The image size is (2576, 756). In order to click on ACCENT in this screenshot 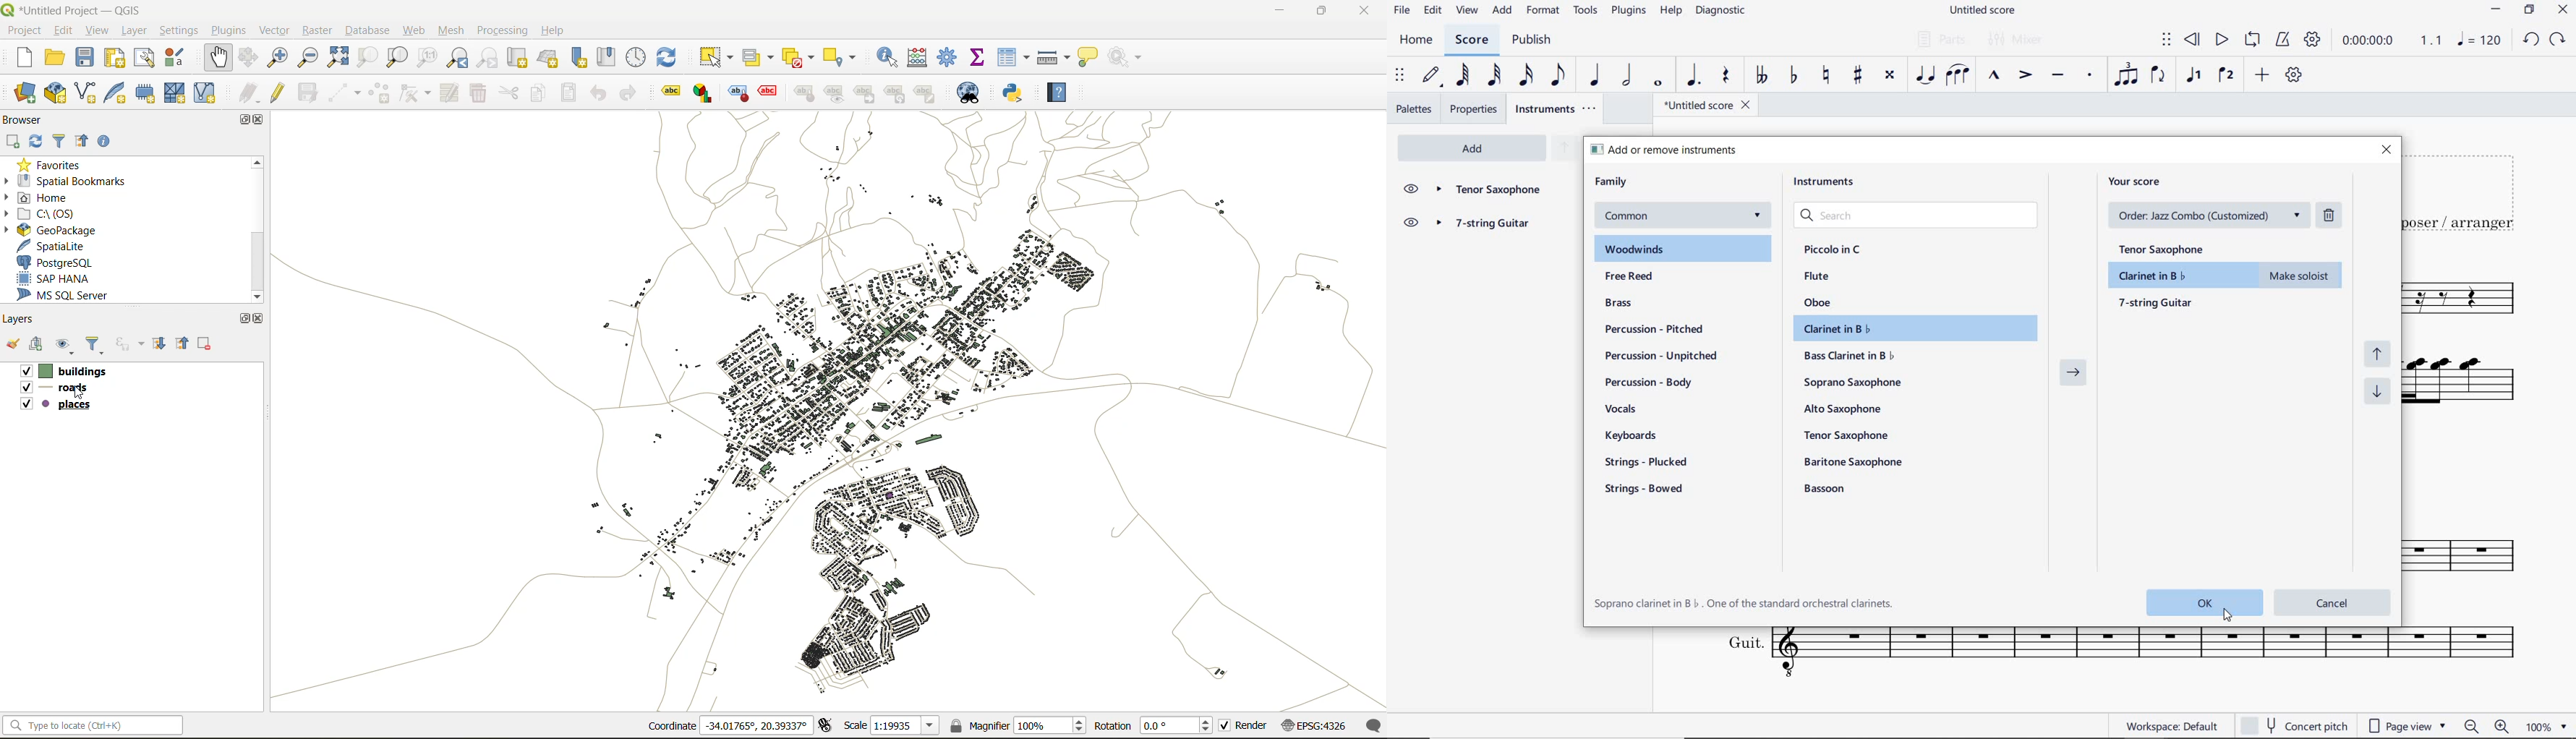, I will do `click(2025, 76)`.